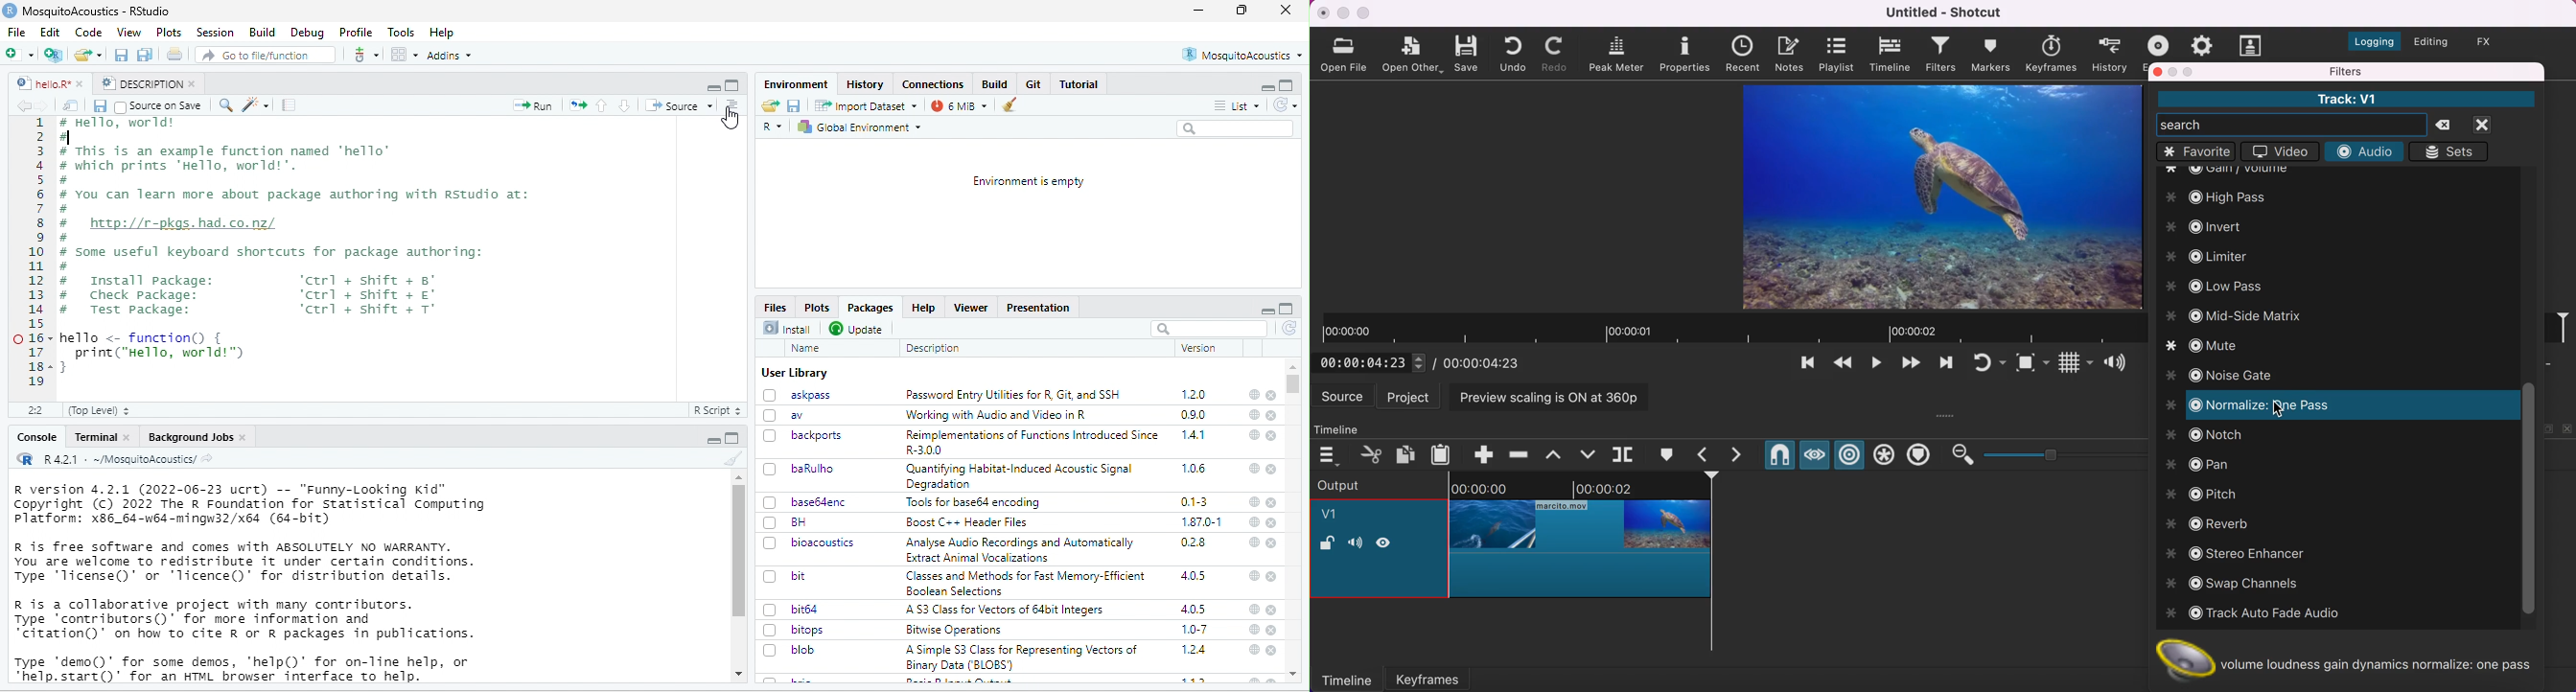 Image resolution: width=2576 pixels, height=700 pixels. I want to click on refresh, so click(1289, 329).